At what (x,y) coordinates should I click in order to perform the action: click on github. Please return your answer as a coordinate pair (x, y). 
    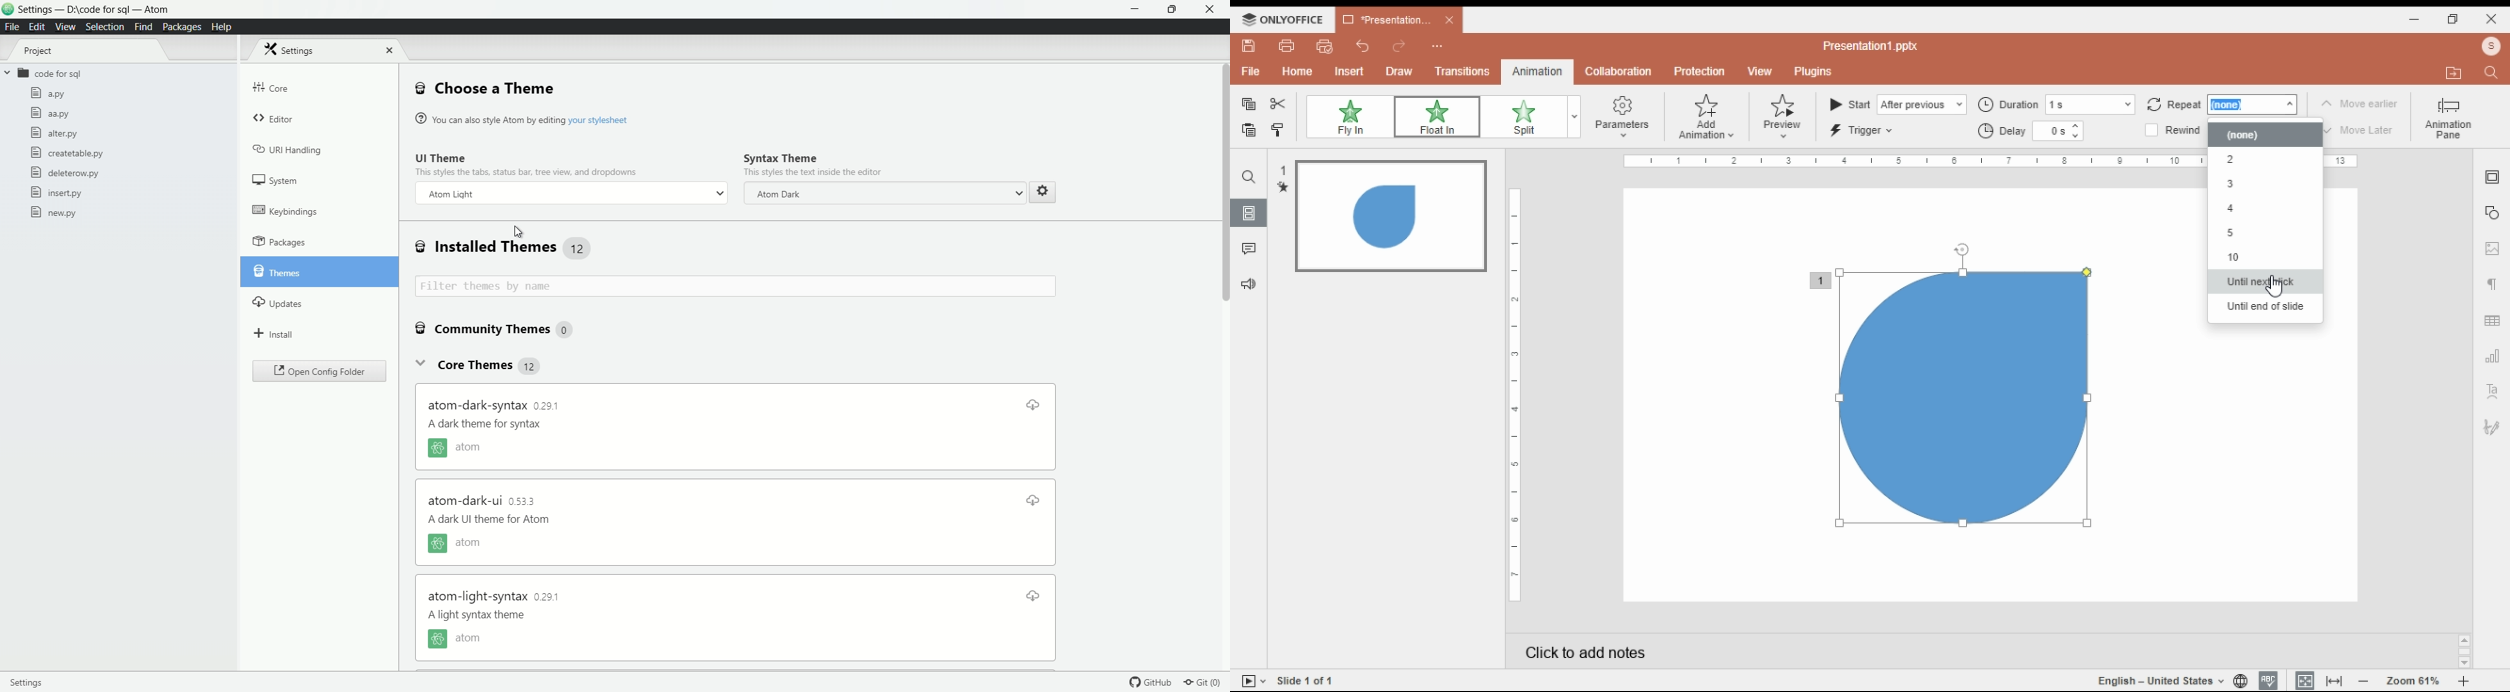
    Looking at the image, I should click on (1151, 683).